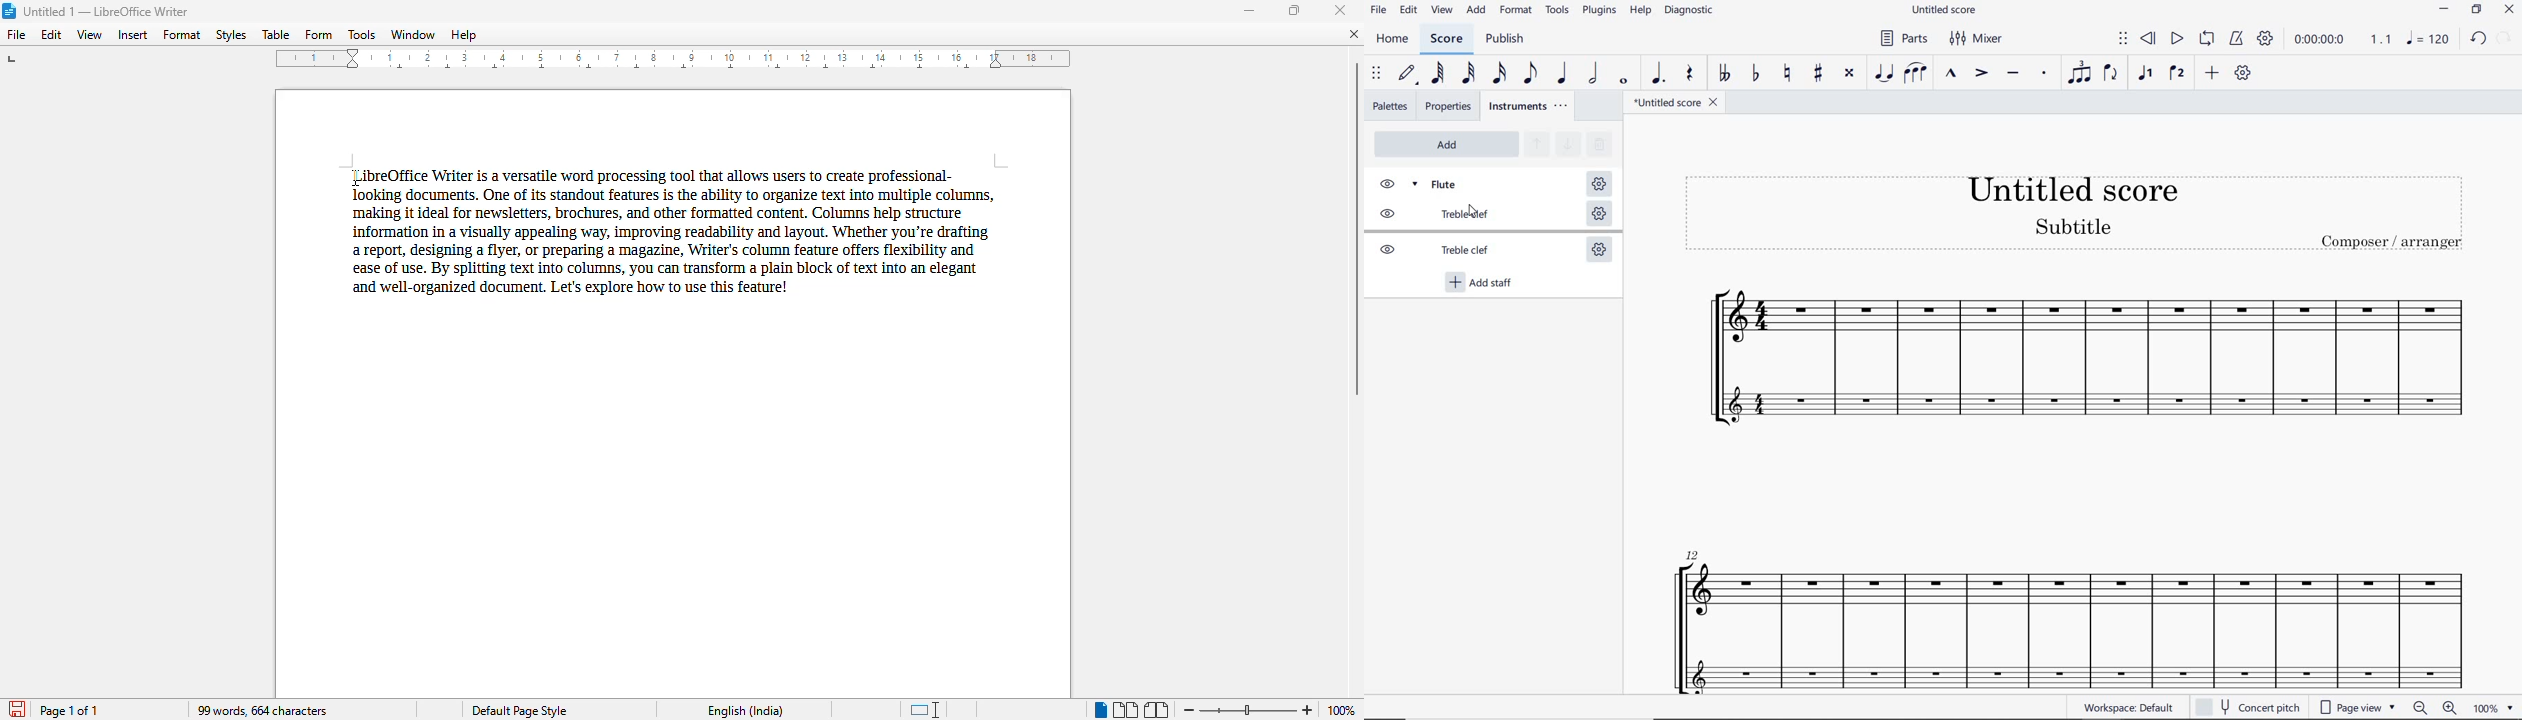 The height and width of the screenshot is (728, 2548). What do you see at coordinates (2492, 708) in the screenshot?
I see `zoom factor` at bounding box center [2492, 708].